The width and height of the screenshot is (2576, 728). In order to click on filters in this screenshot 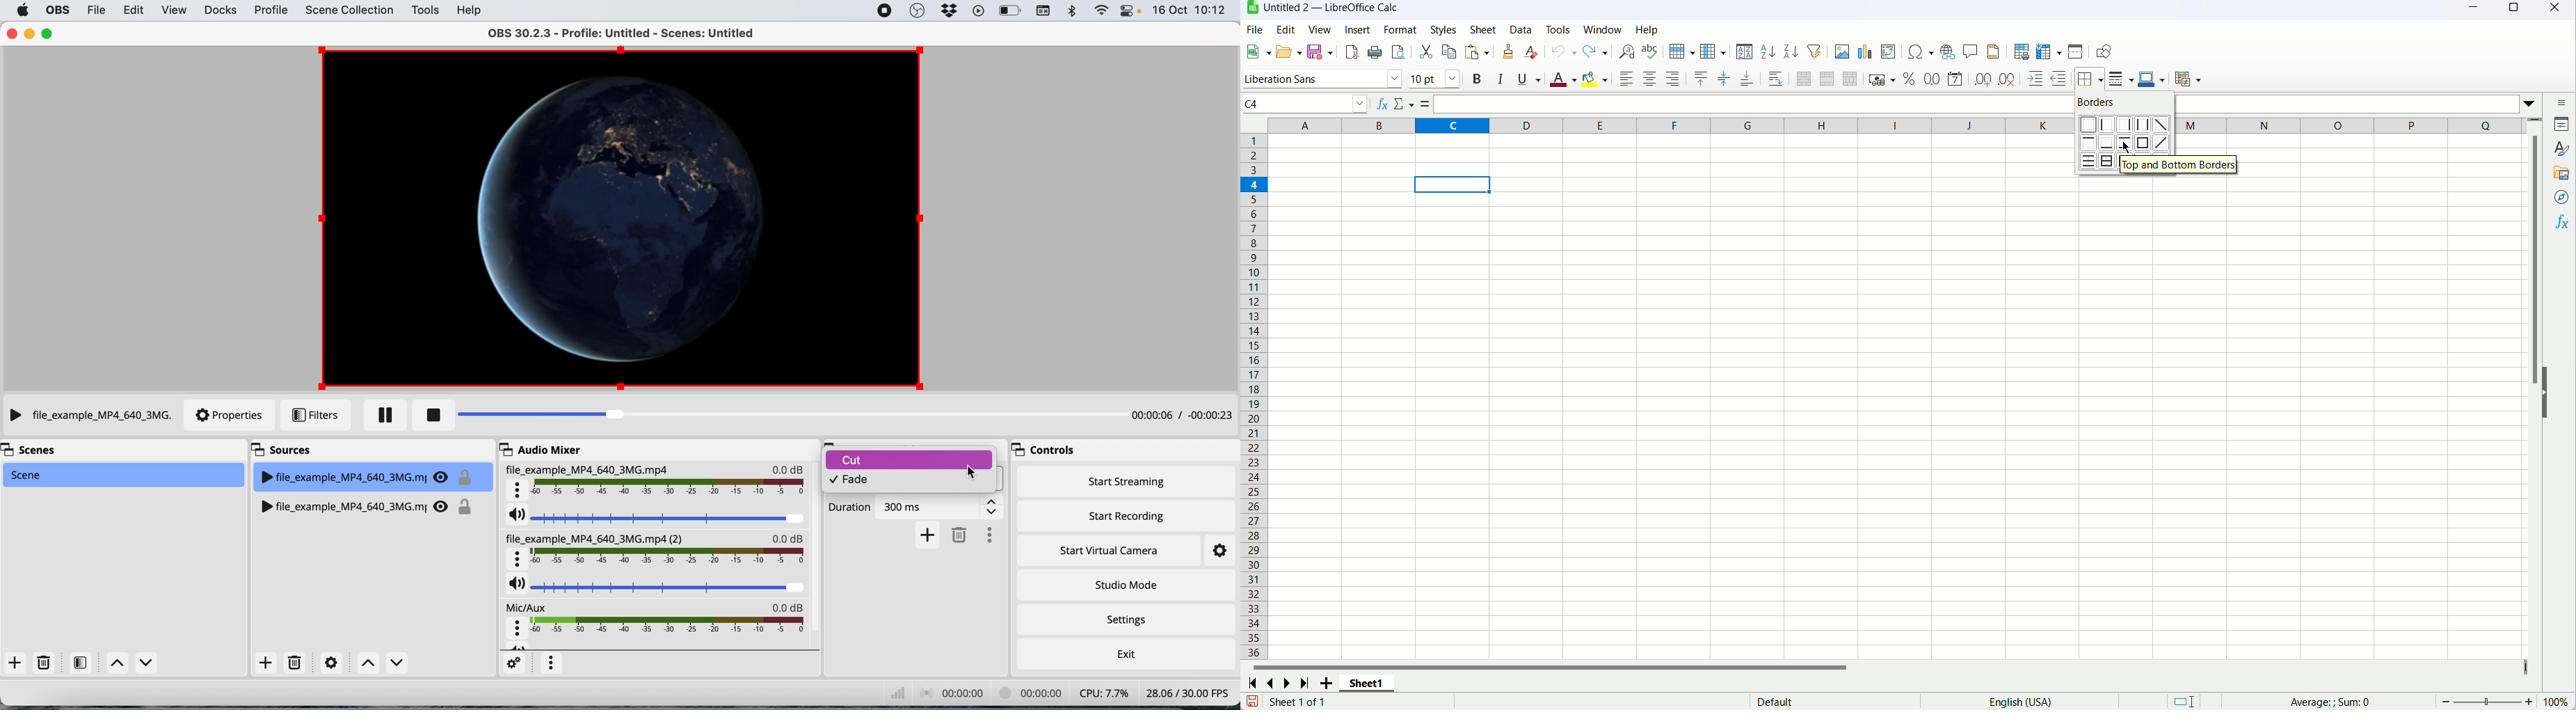, I will do `click(313, 417)`.